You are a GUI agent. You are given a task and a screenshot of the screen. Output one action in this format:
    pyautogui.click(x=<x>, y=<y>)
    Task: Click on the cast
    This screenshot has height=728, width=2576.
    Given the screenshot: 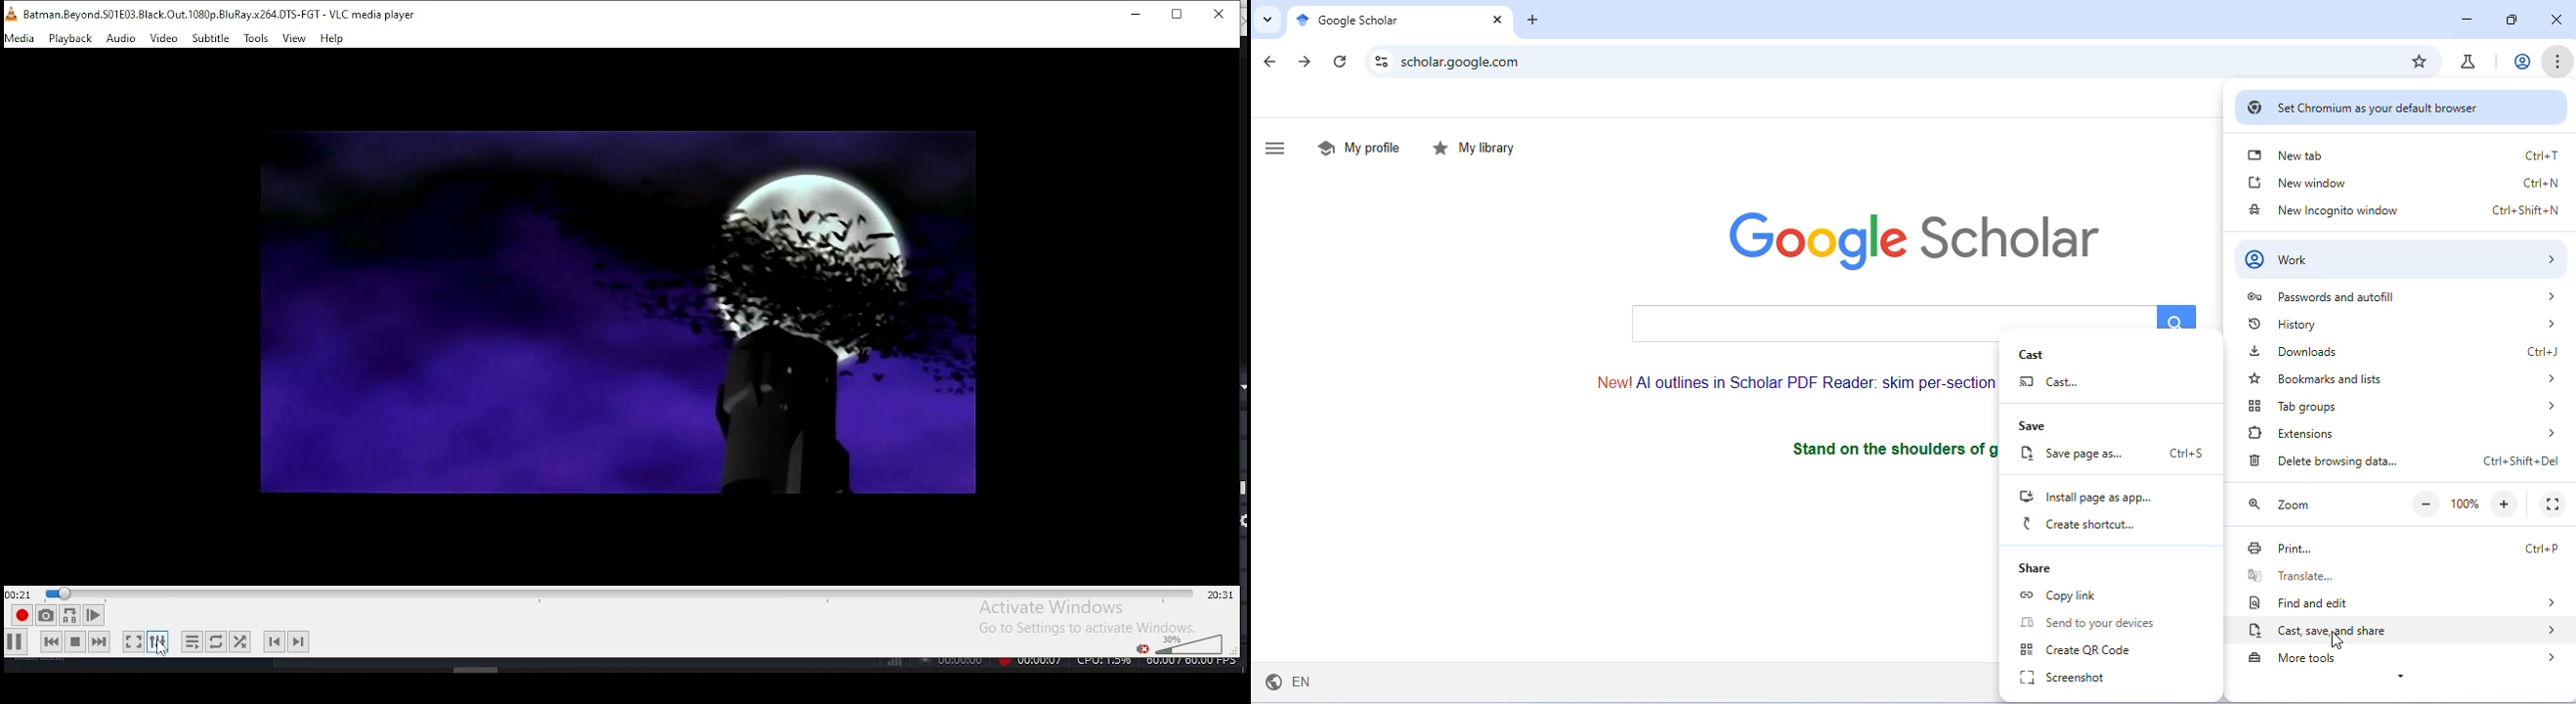 What is the action you would take?
    pyautogui.click(x=2057, y=353)
    